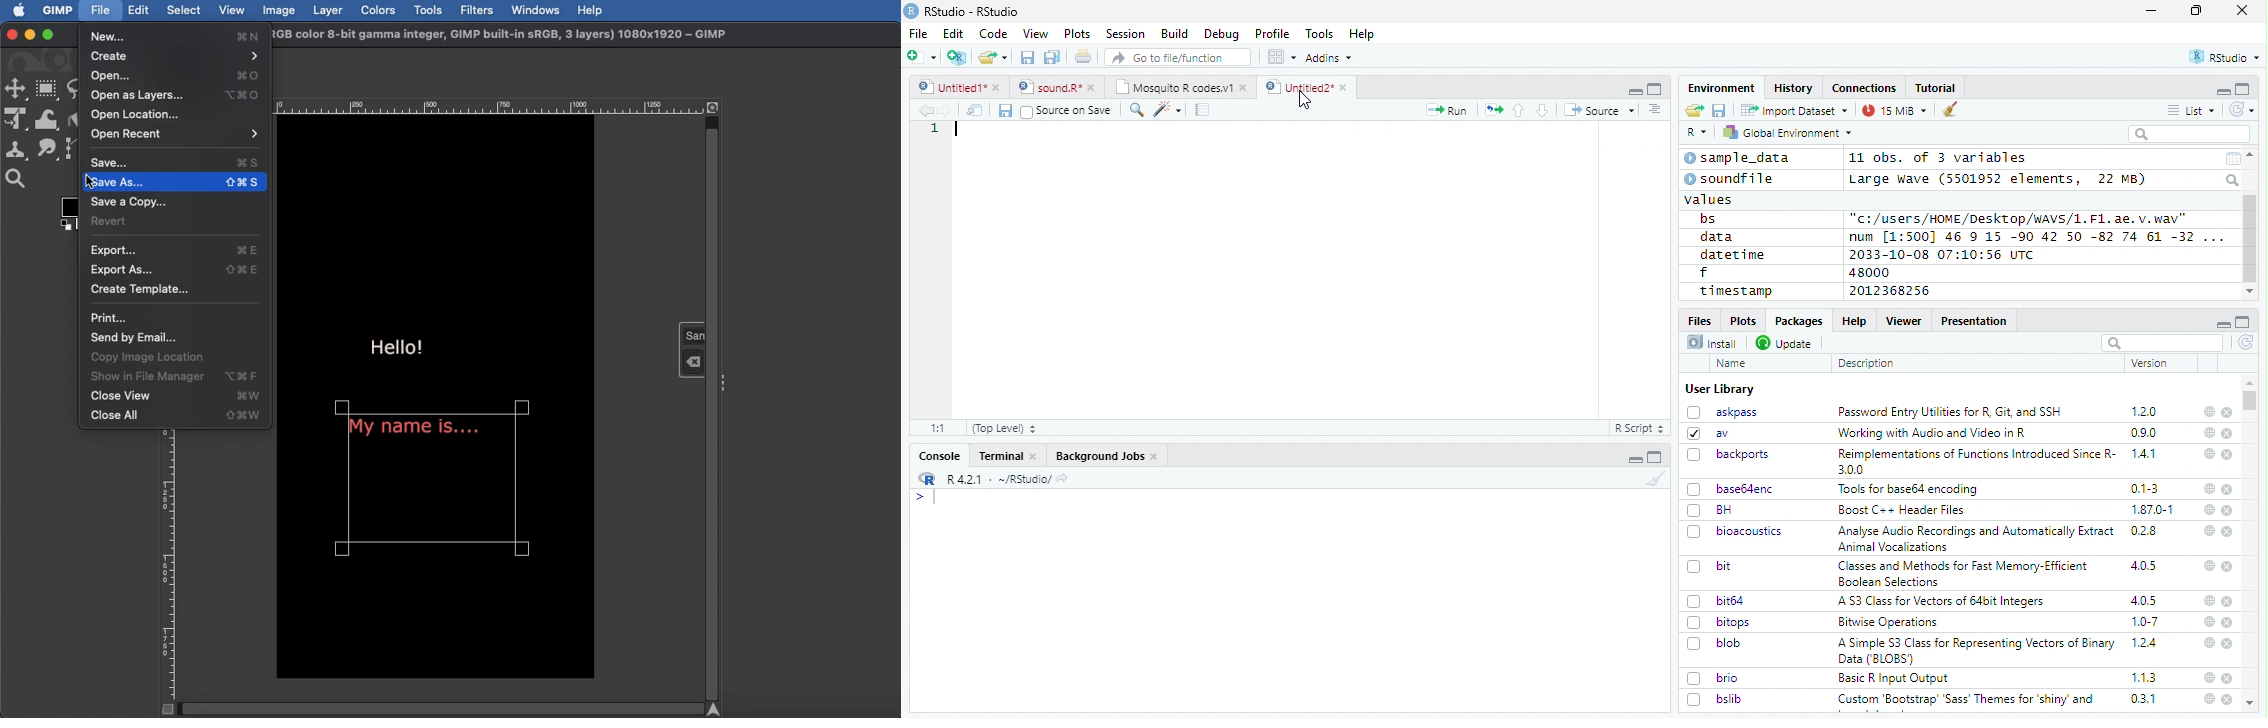  Describe the element at coordinates (1794, 110) in the screenshot. I see `Import Dataset` at that location.